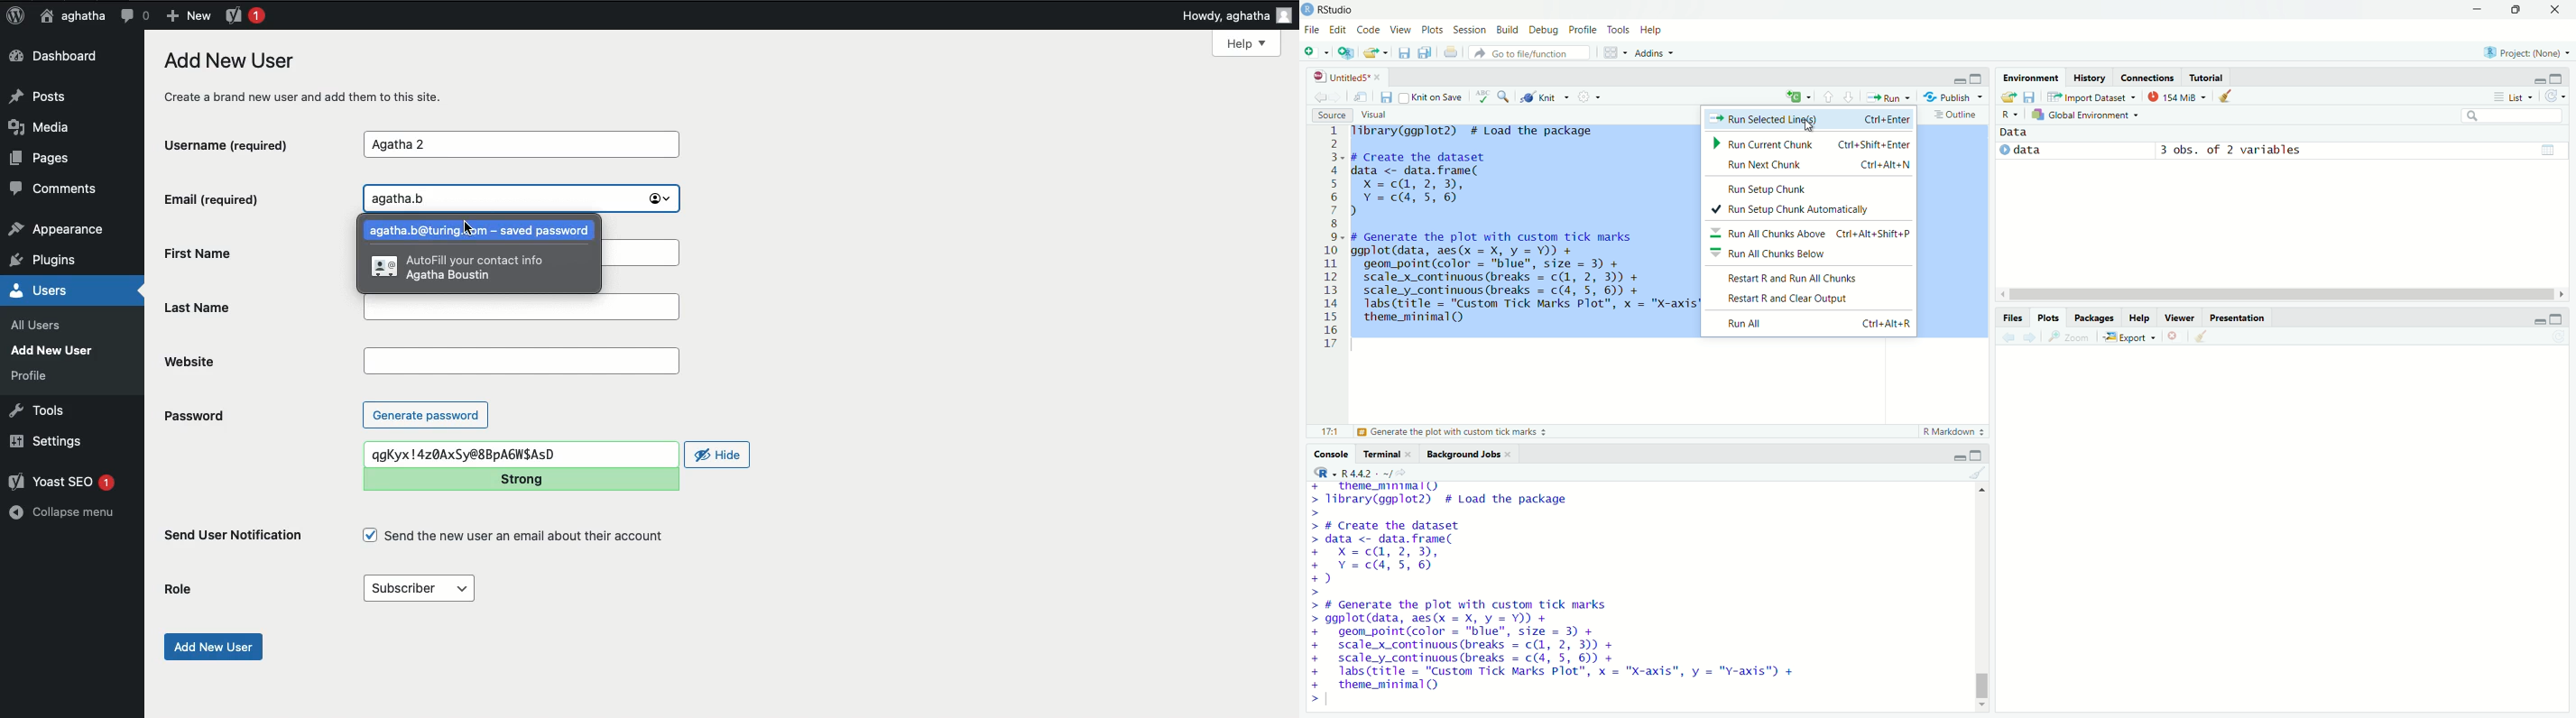  Describe the element at coordinates (1892, 98) in the screenshot. I see `run the current line or selection` at that location.